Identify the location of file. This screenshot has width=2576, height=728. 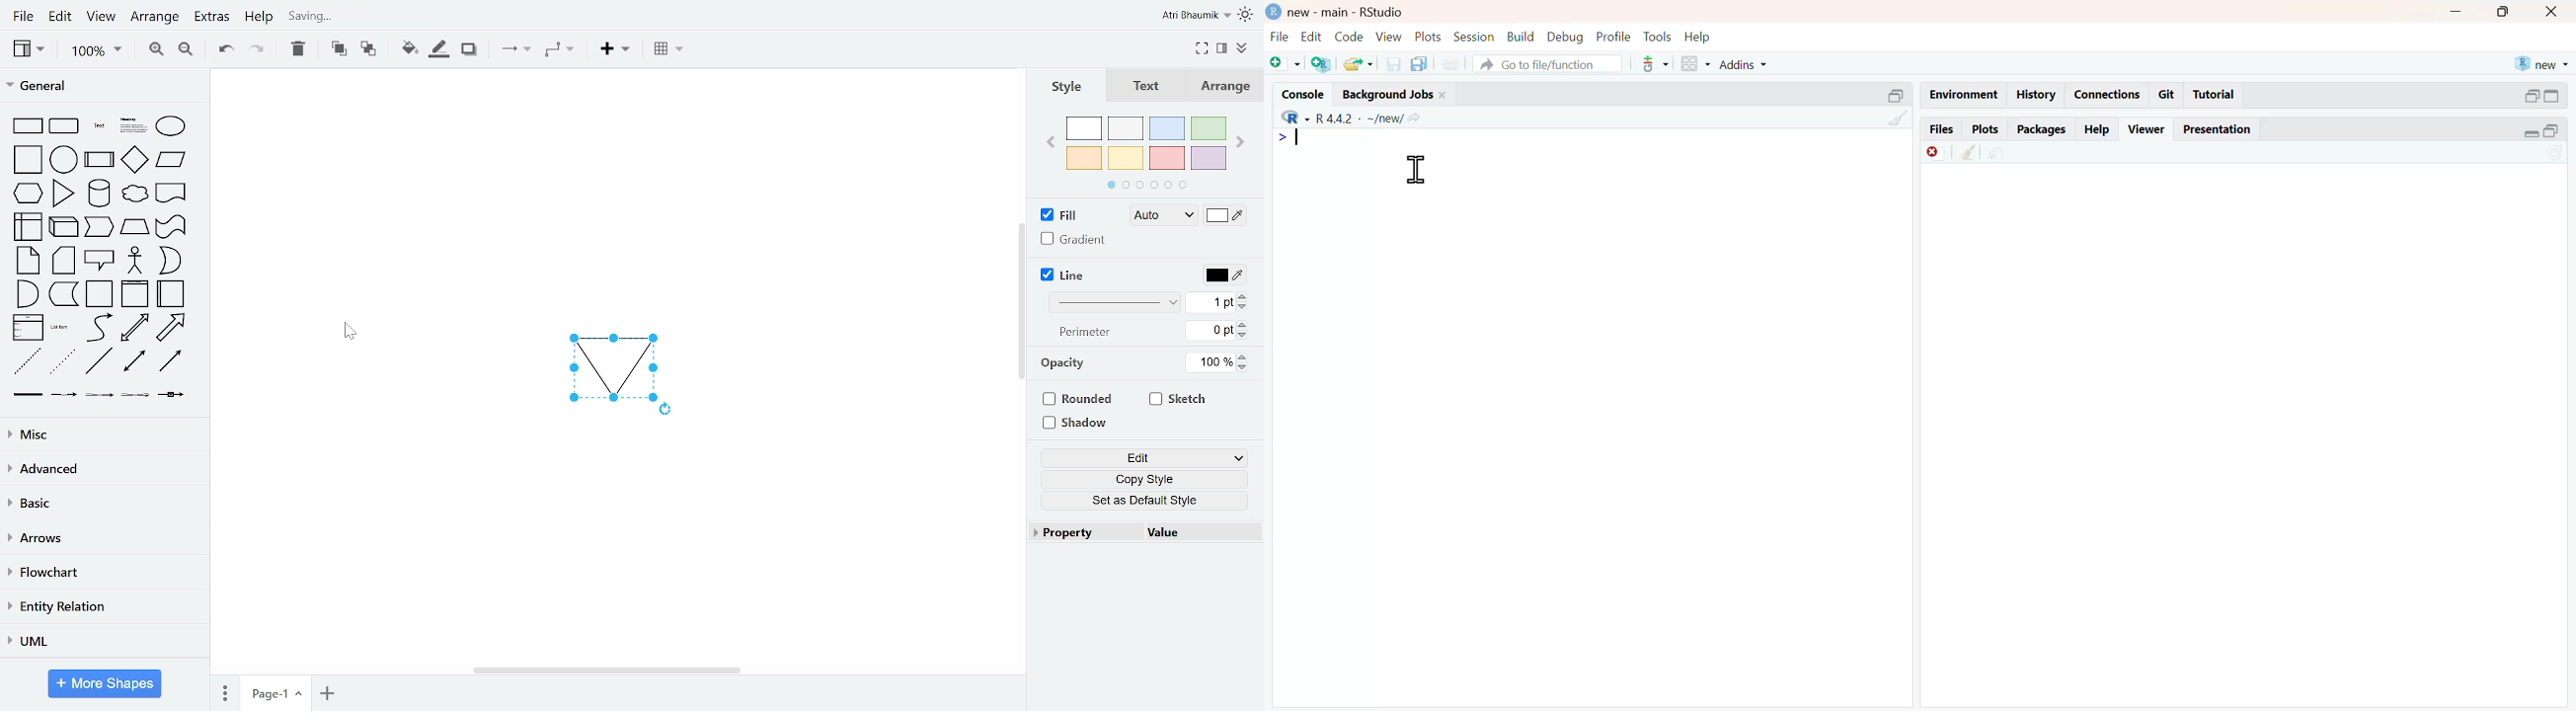
(1280, 36).